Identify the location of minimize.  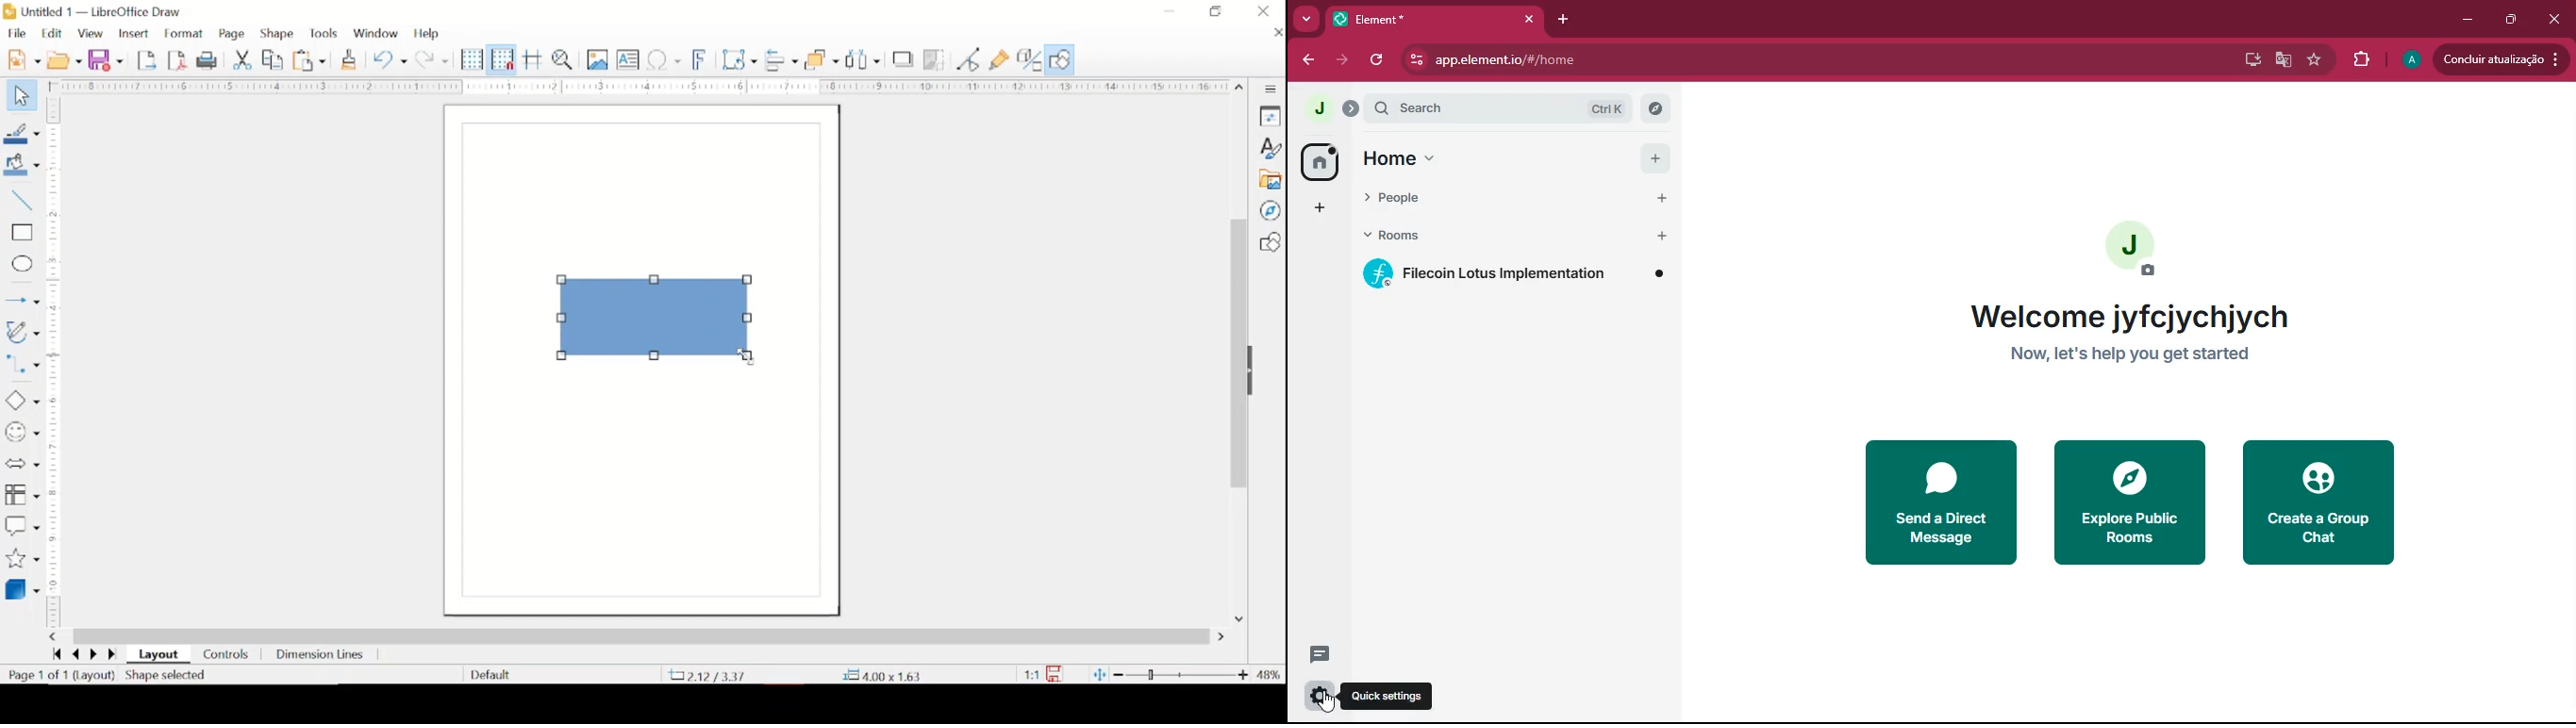
(1170, 11).